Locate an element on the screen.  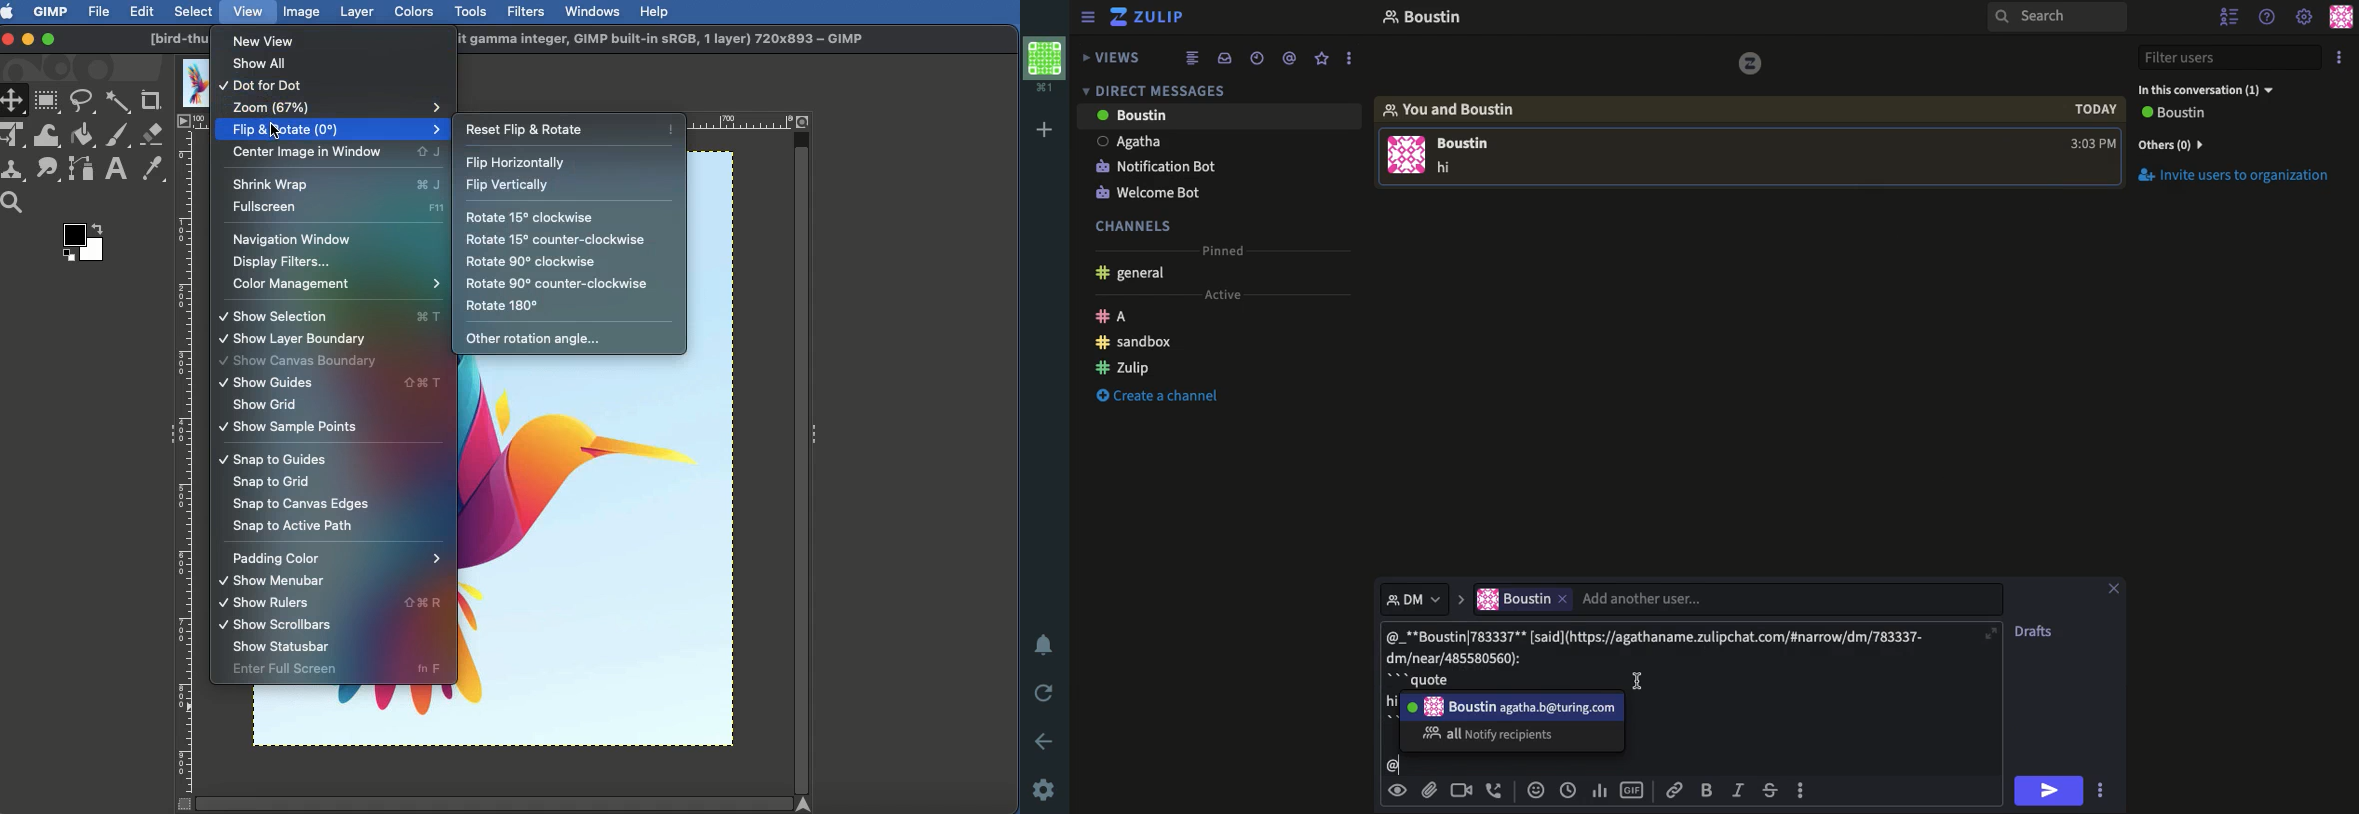
Refresh is located at coordinates (1046, 695).